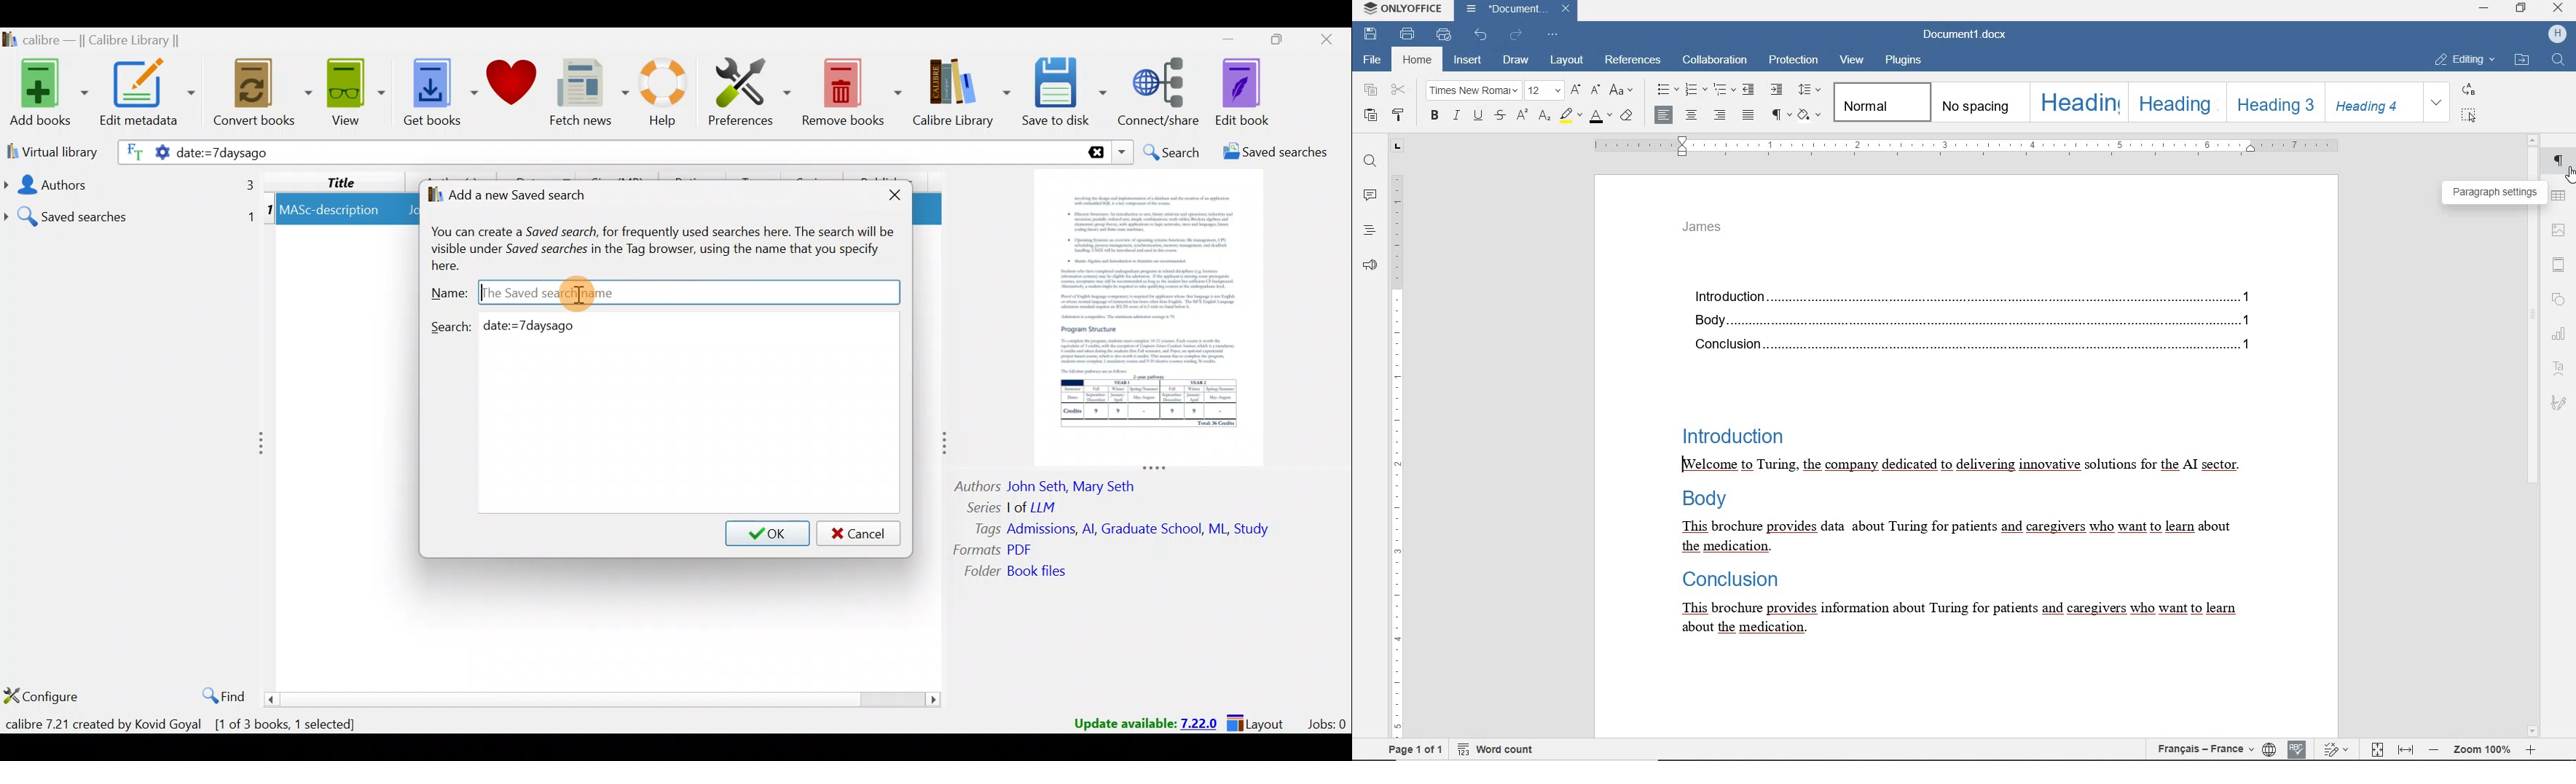  I want to click on clear style, so click(1627, 114).